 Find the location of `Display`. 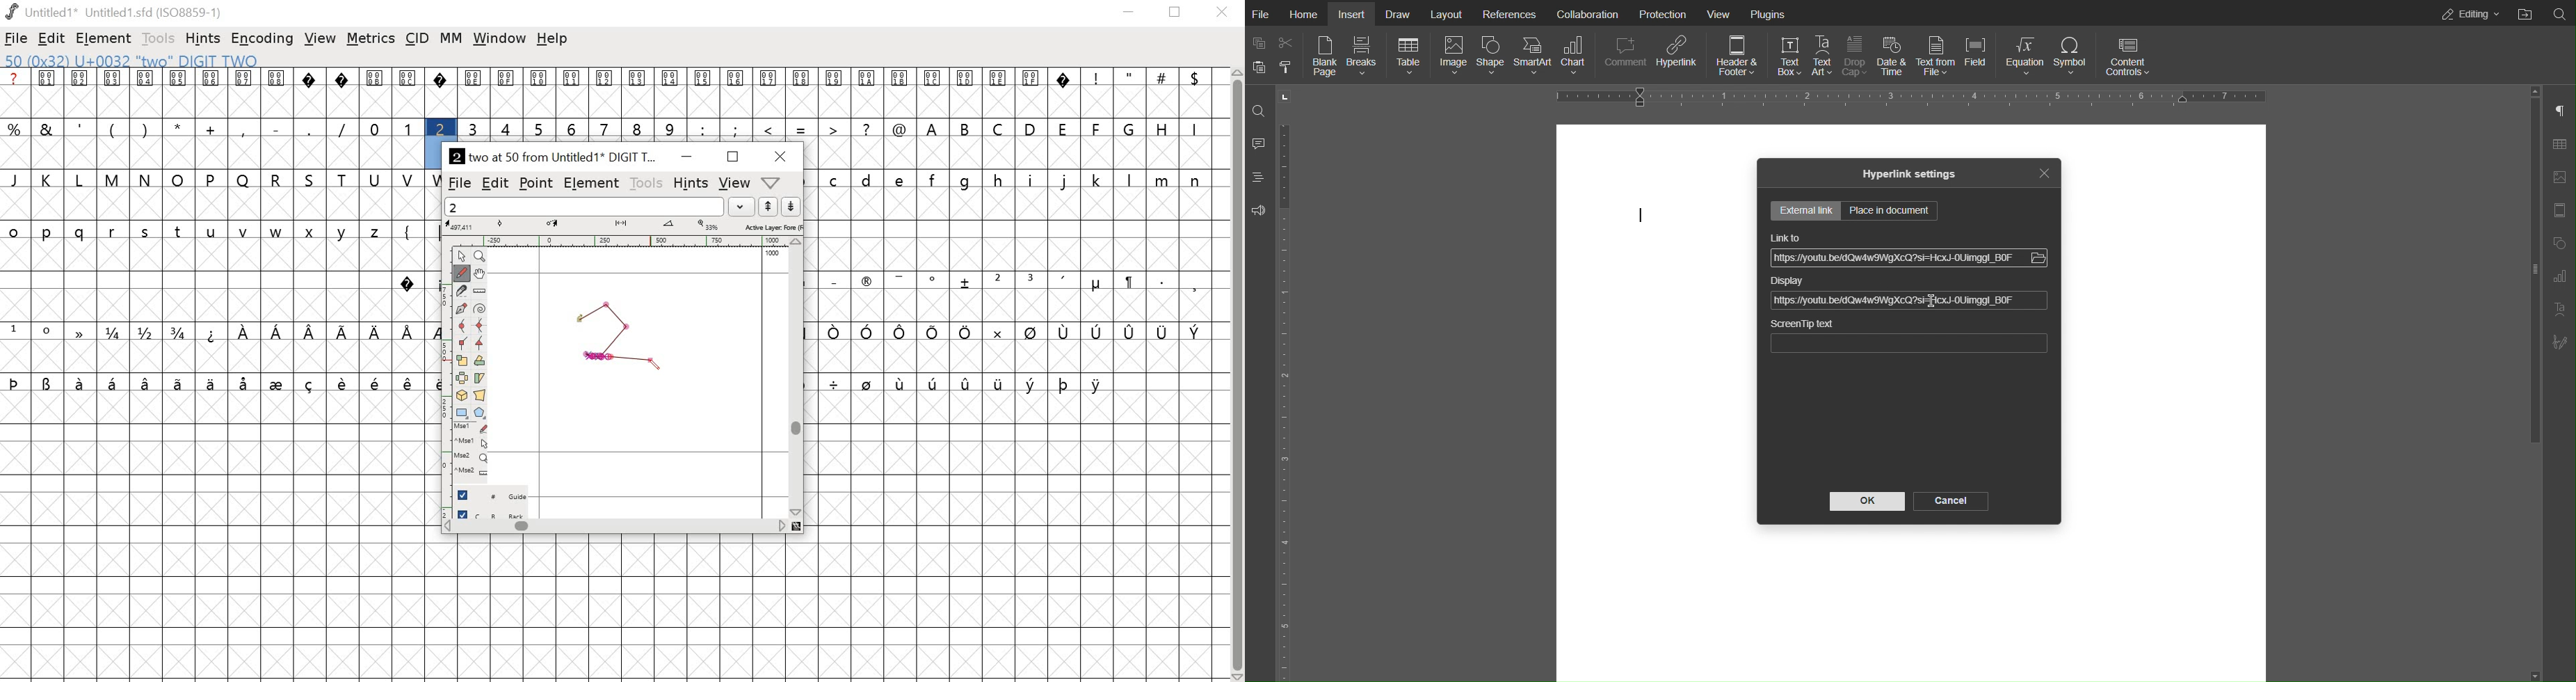

Display is located at coordinates (1789, 282).